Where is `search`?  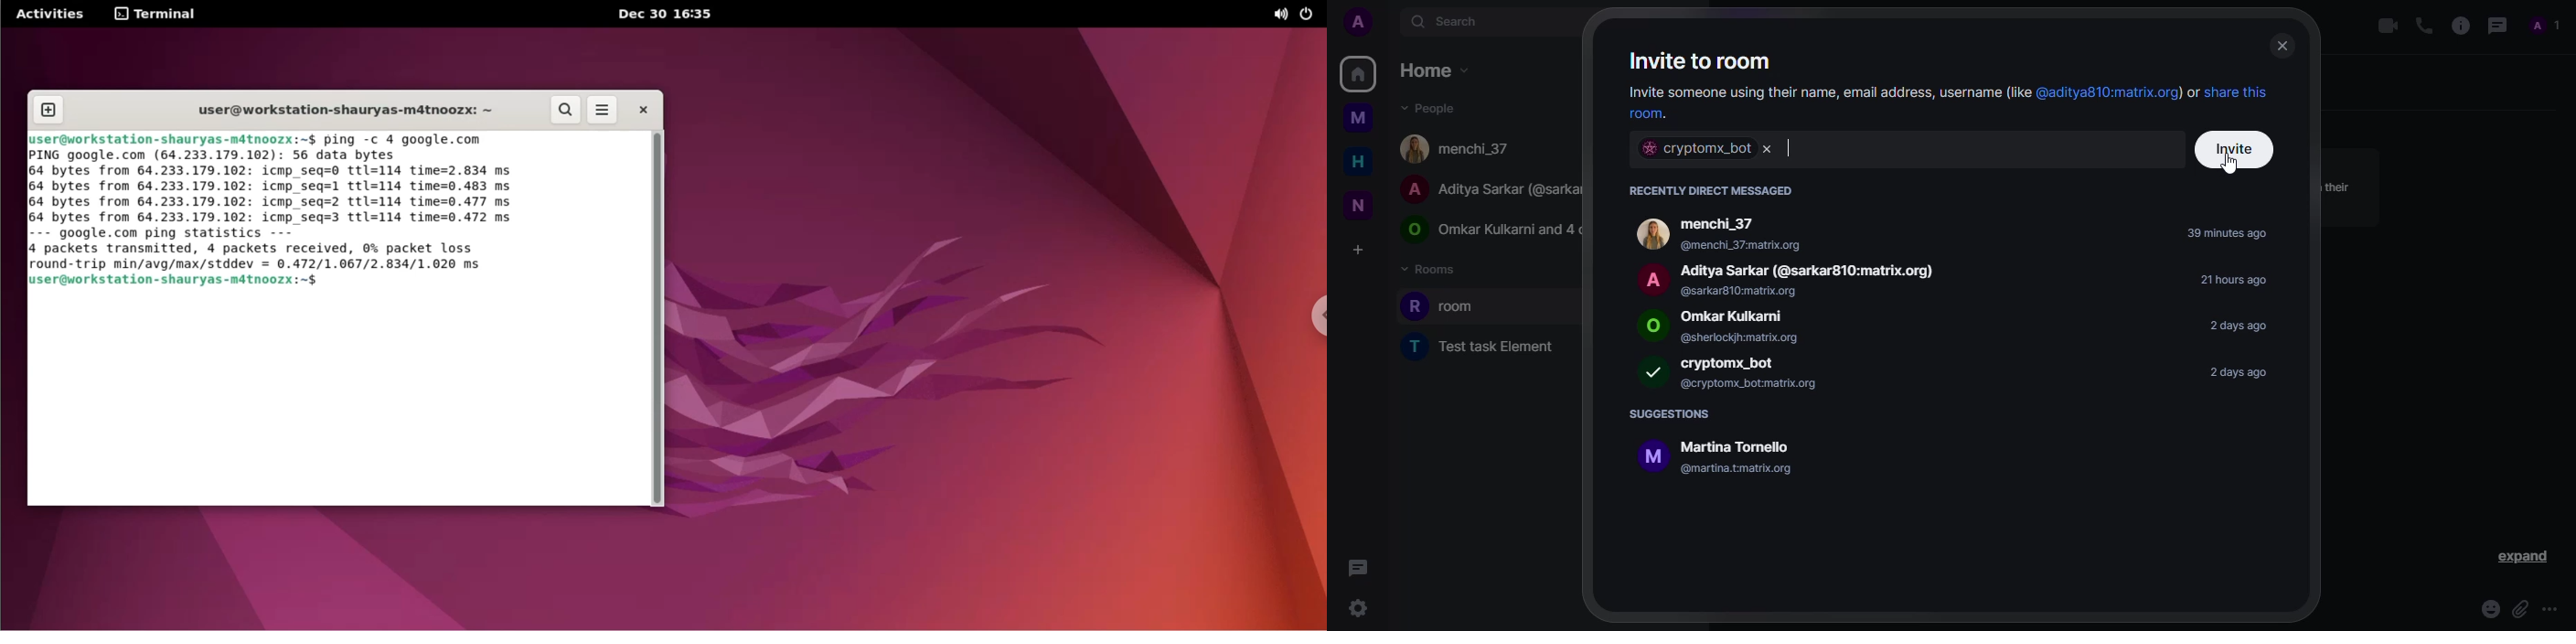 search is located at coordinates (1447, 21).